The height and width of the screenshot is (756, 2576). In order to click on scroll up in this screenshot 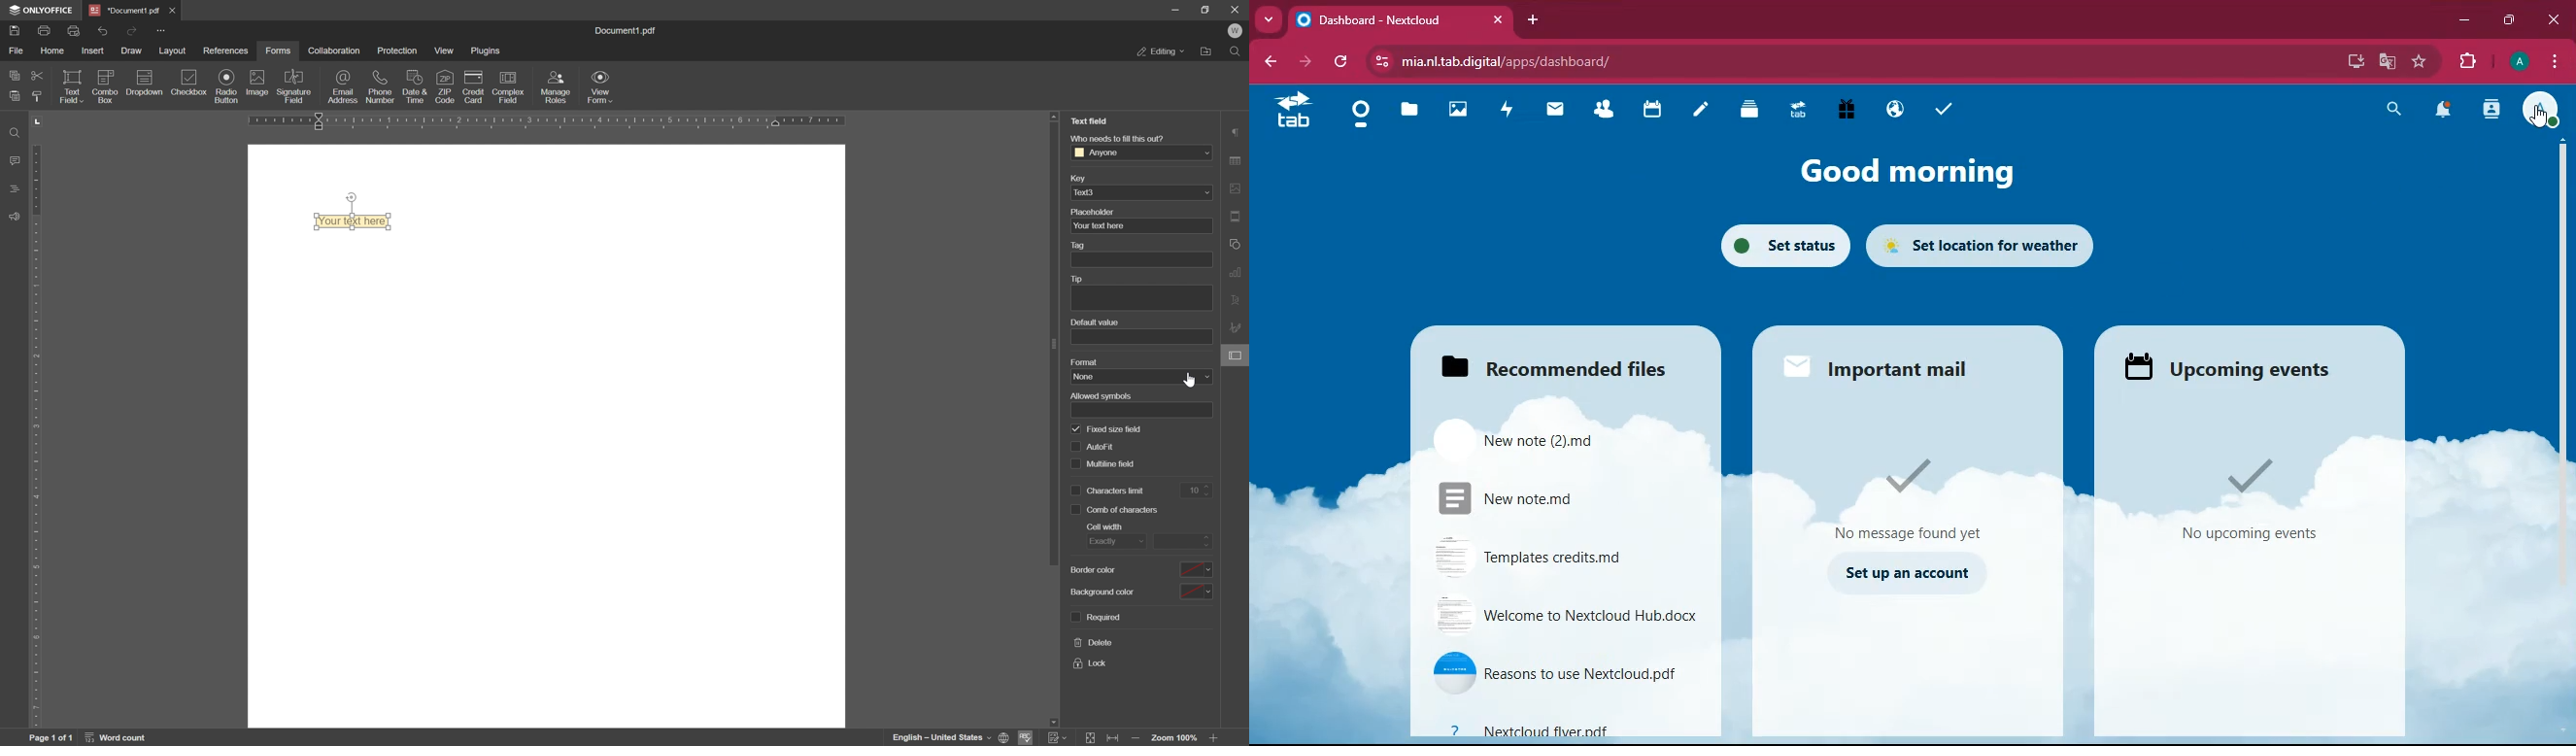, I will do `click(1055, 116)`.